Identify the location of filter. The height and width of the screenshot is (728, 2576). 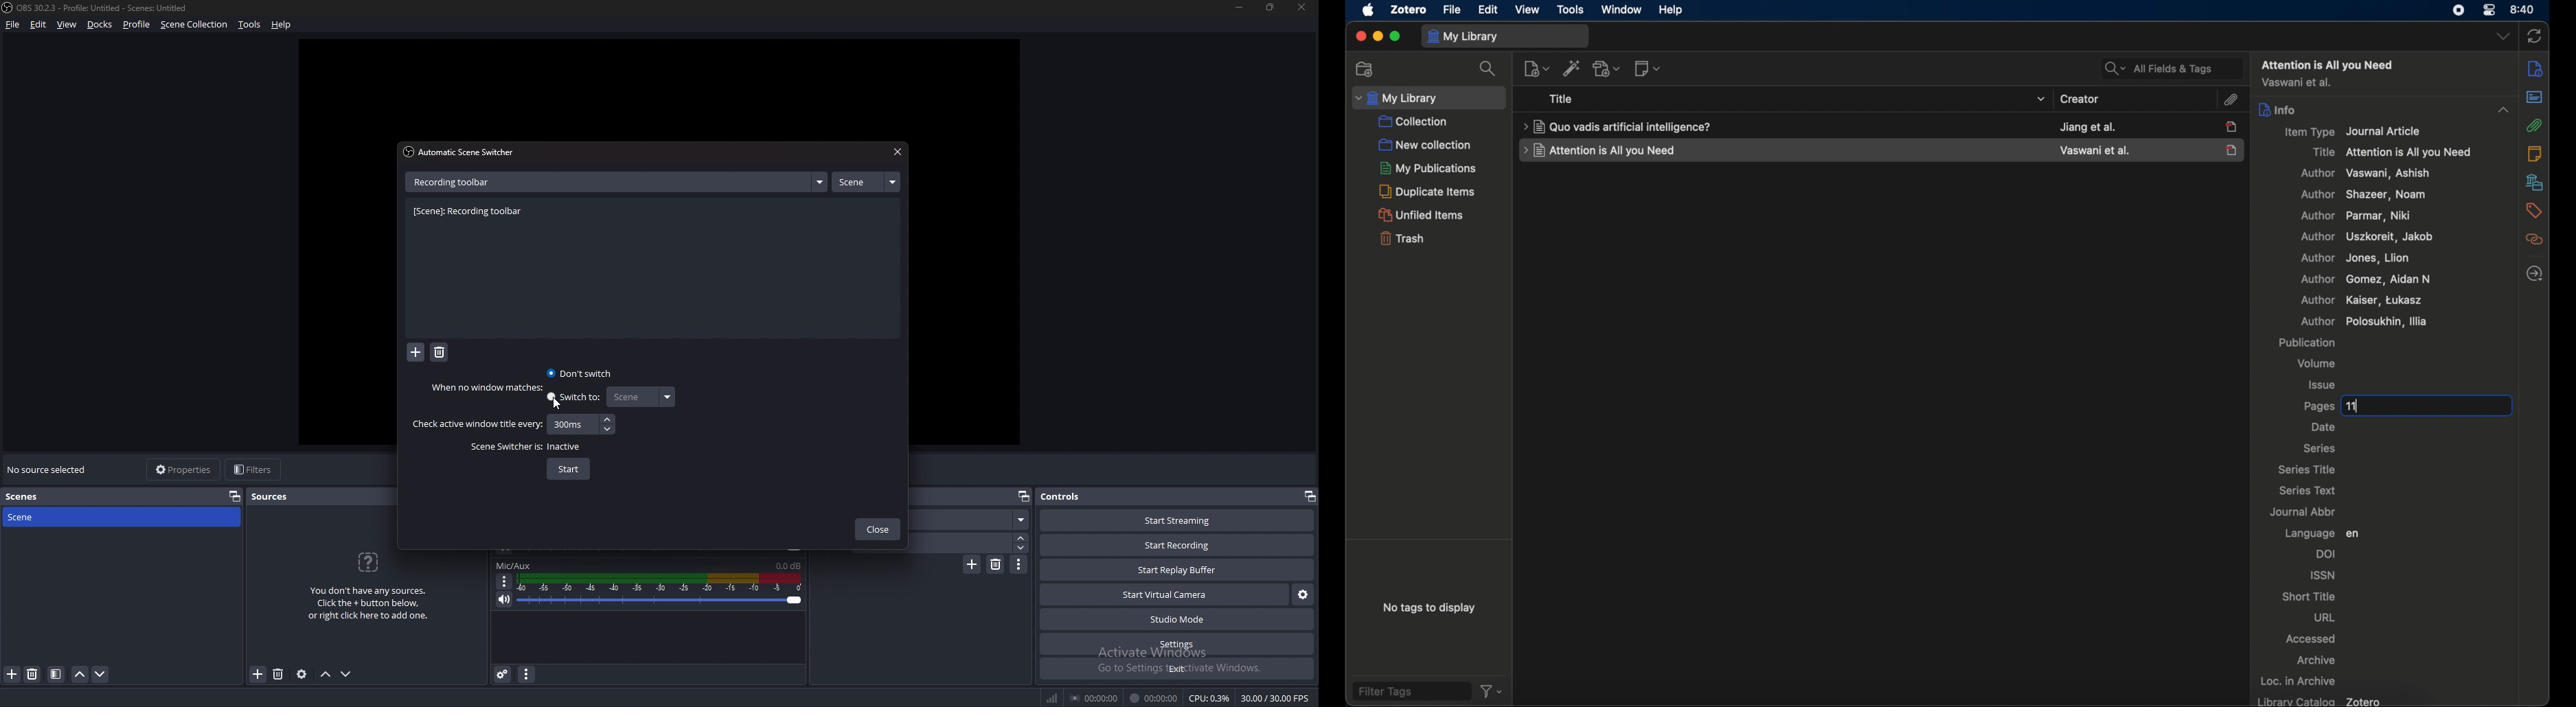
(56, 674).